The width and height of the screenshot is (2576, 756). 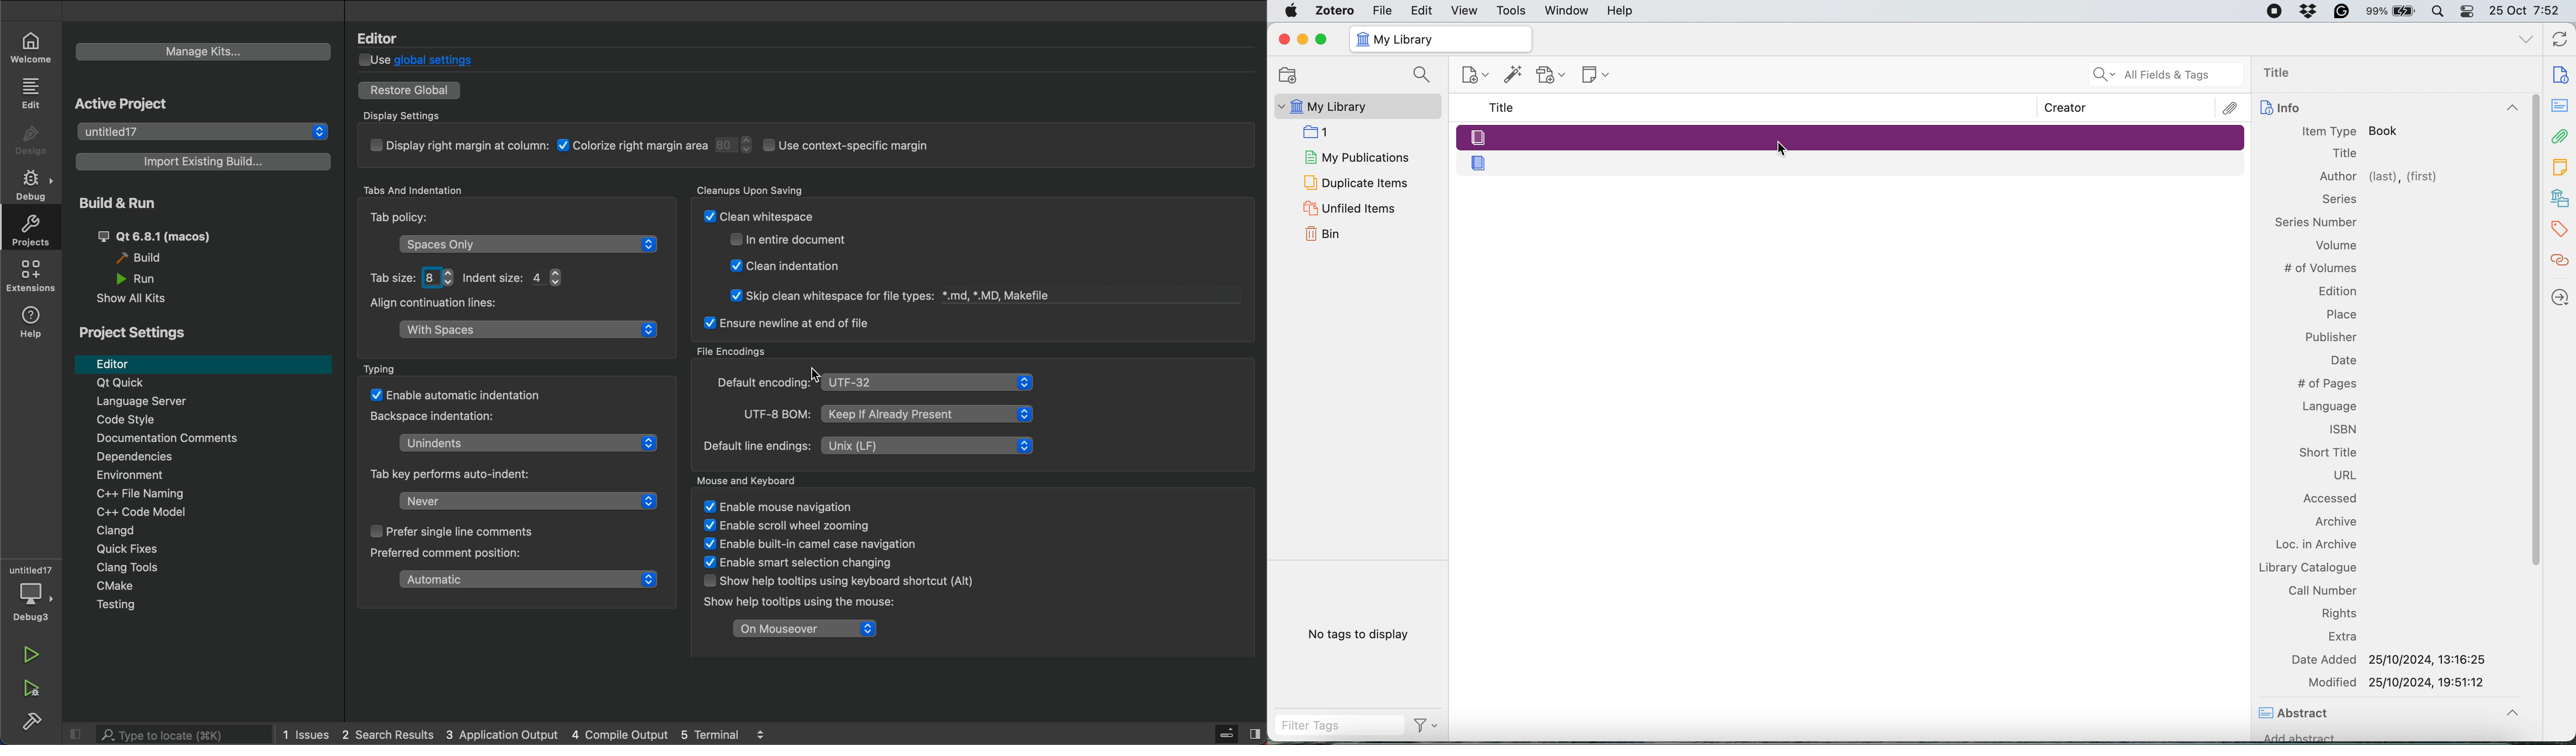 What do you see at coordinates (2167, 74) in the screenshot?
I see `All Fields & Tags` at bounding box center [2167, 74].